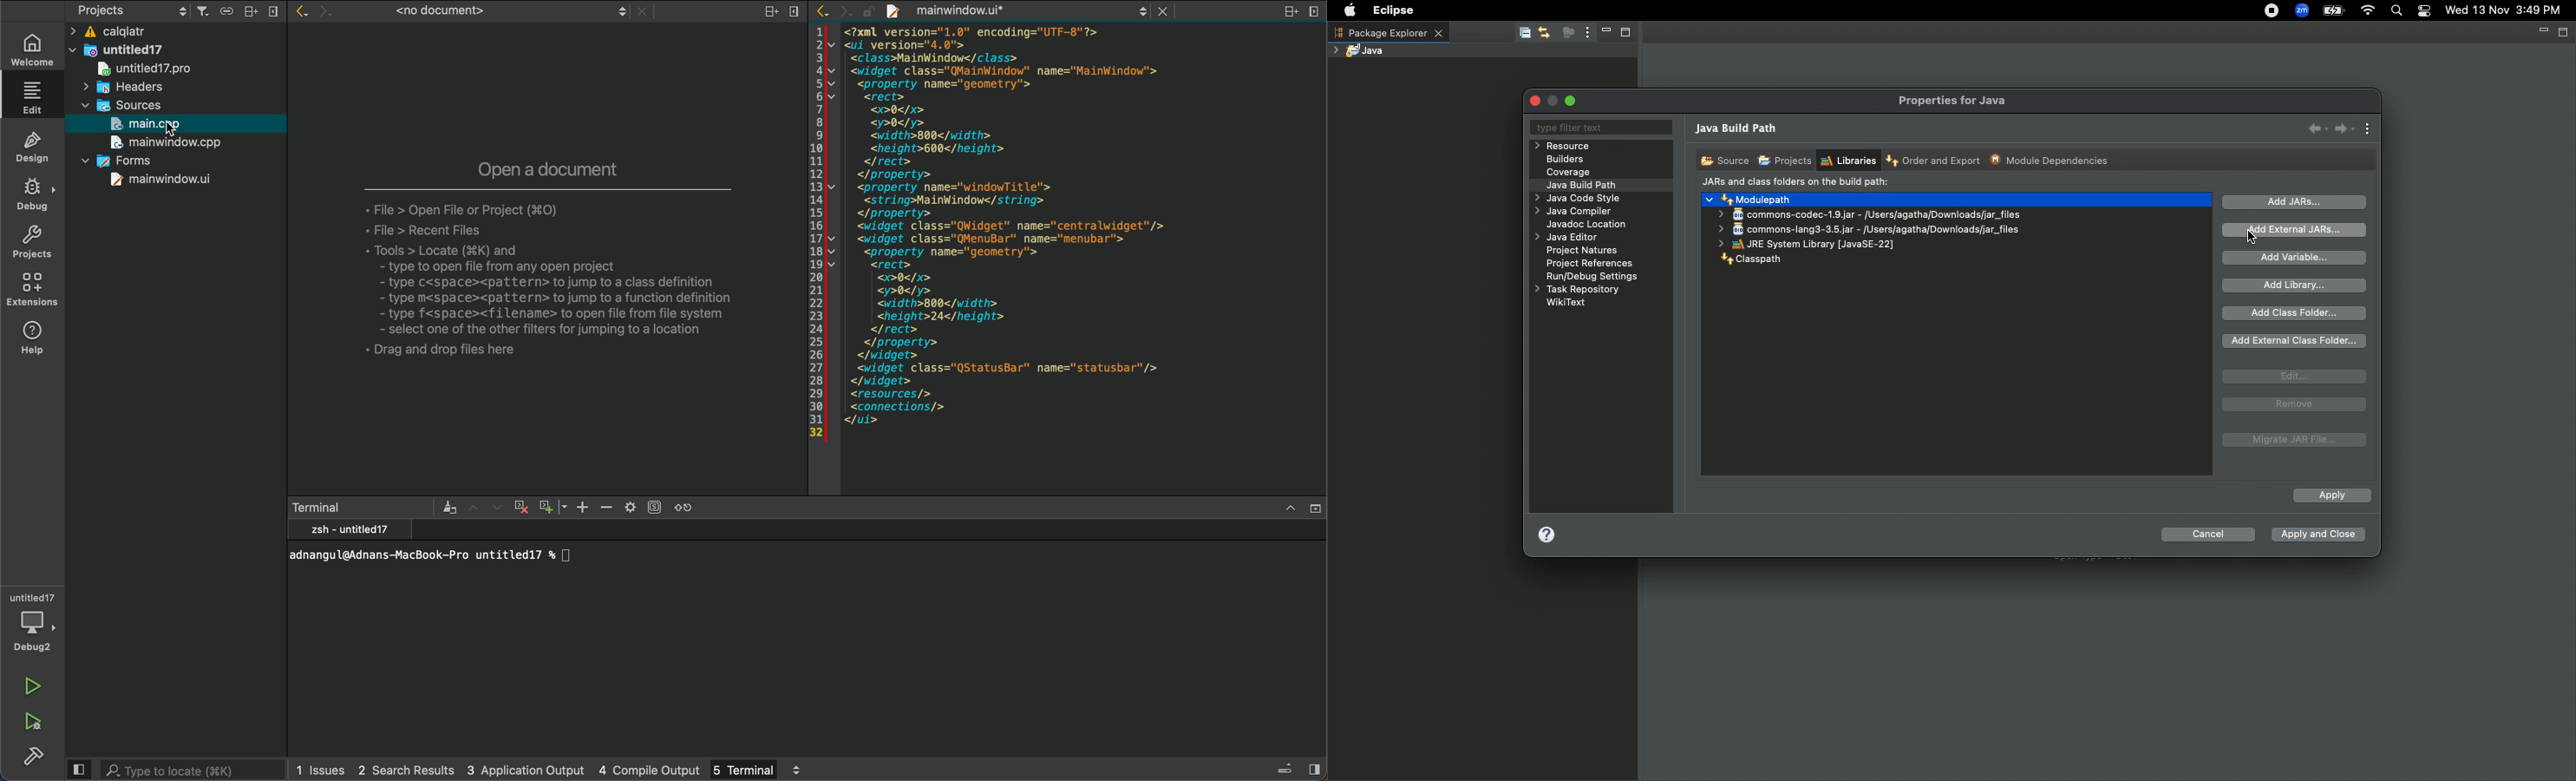 Image resolution: width=2576 pixels, height=784 pixels. I want to click on Add external JAR, so click(2295, 229).